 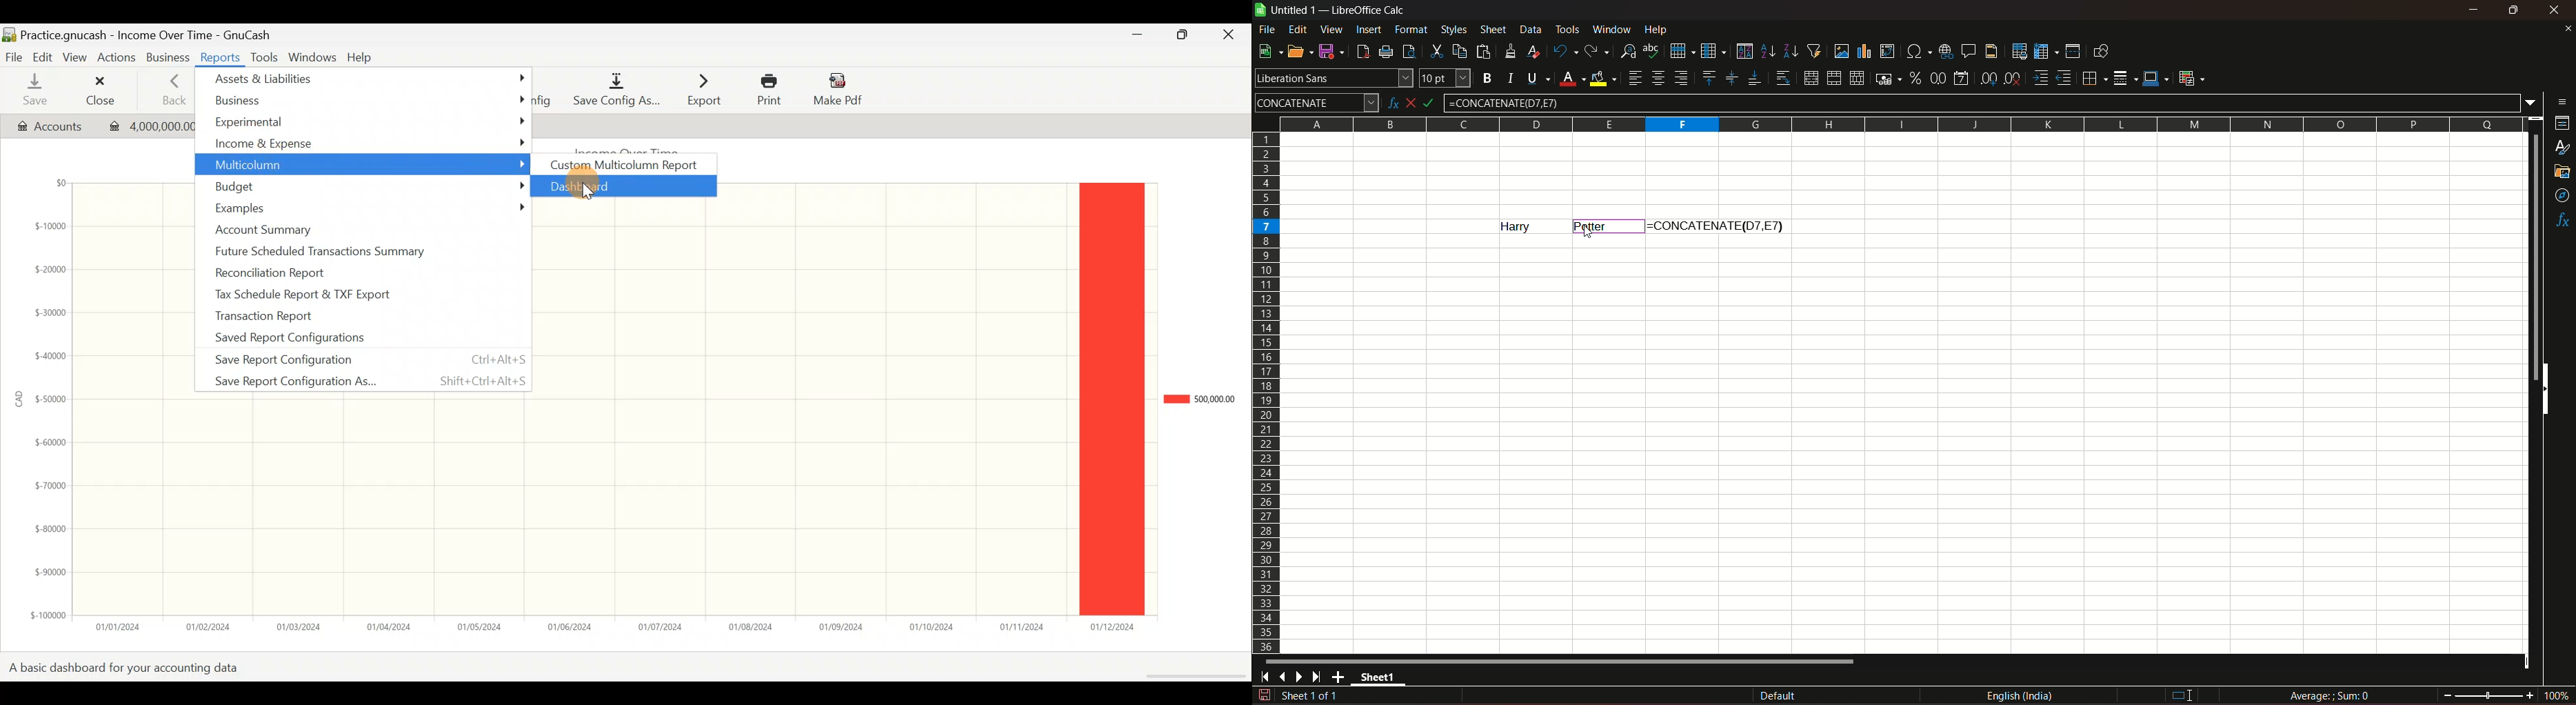 What do you see at coordinates (2561, 172) in the screenshot?
I see `gallery` at bounding box center [2561, 172].